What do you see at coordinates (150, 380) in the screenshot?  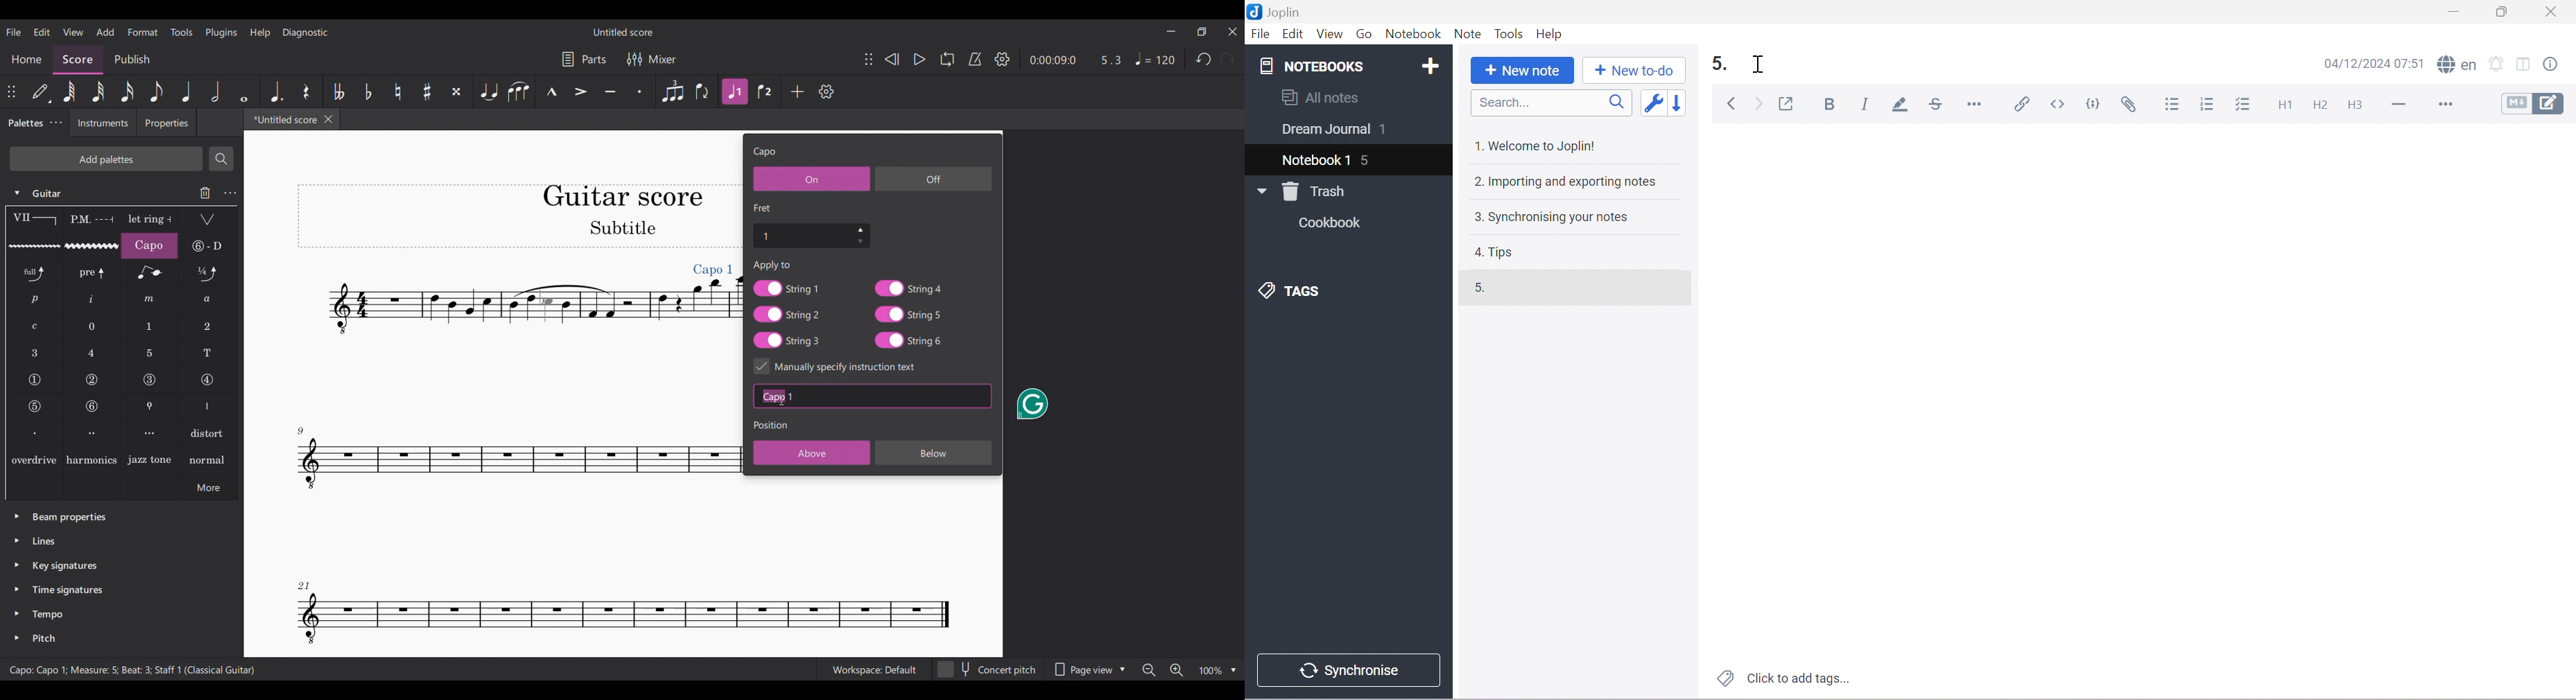 I see `String number 3` at bounding box center [150, 380].